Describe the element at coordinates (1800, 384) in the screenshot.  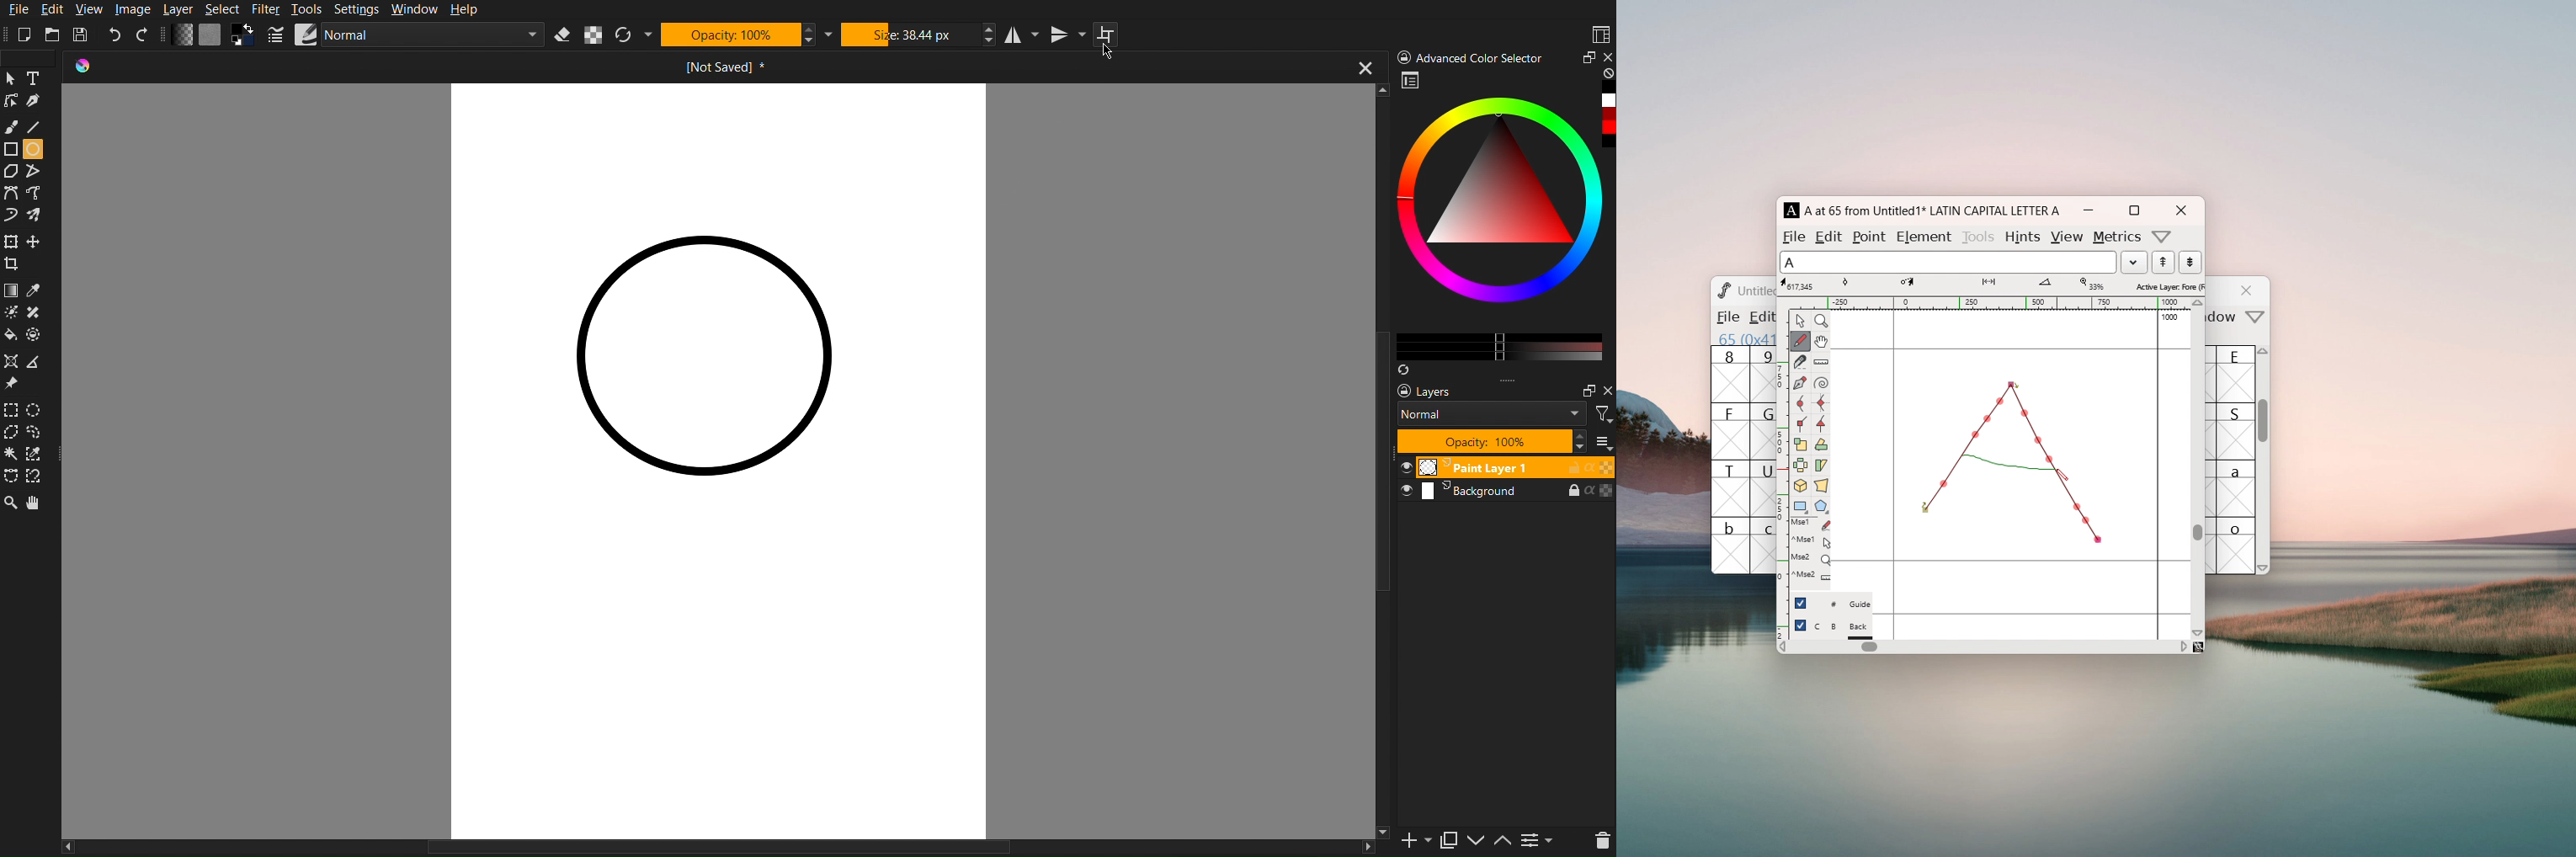
I see `add a point then drag out its conttrol points` at that location.